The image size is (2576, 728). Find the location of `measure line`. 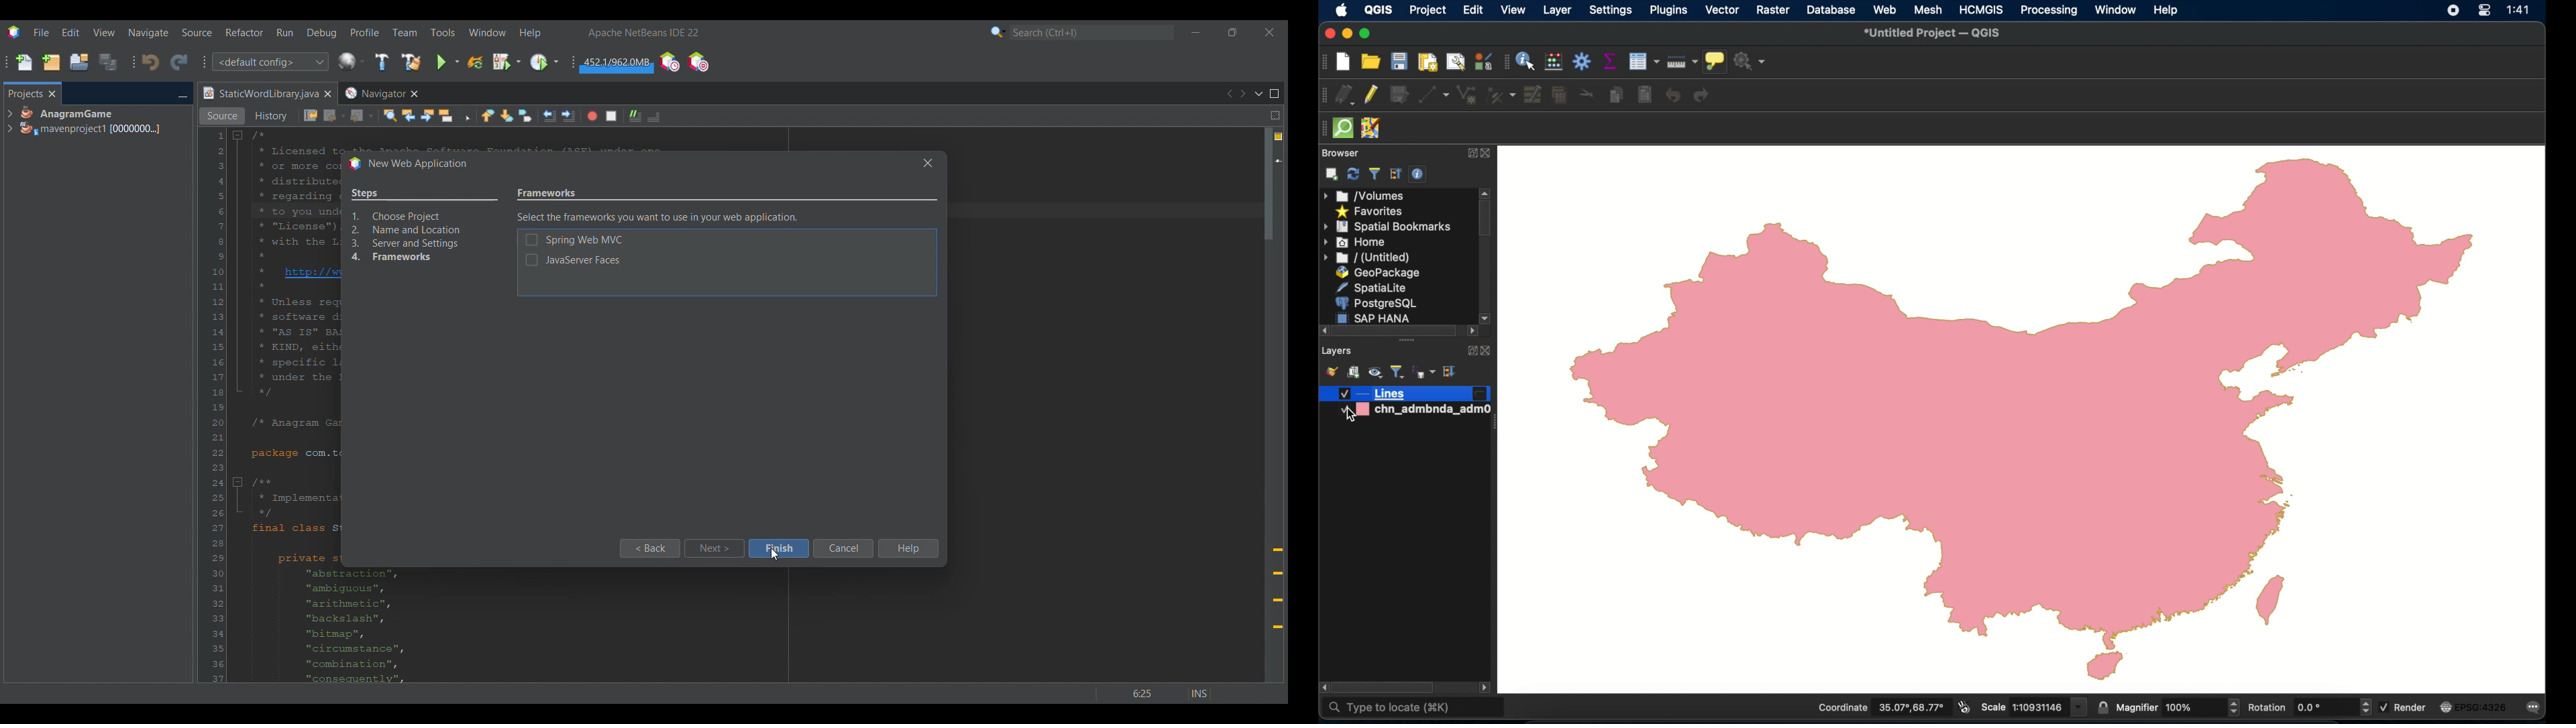

measure line is located at coordinates (1682, 59).